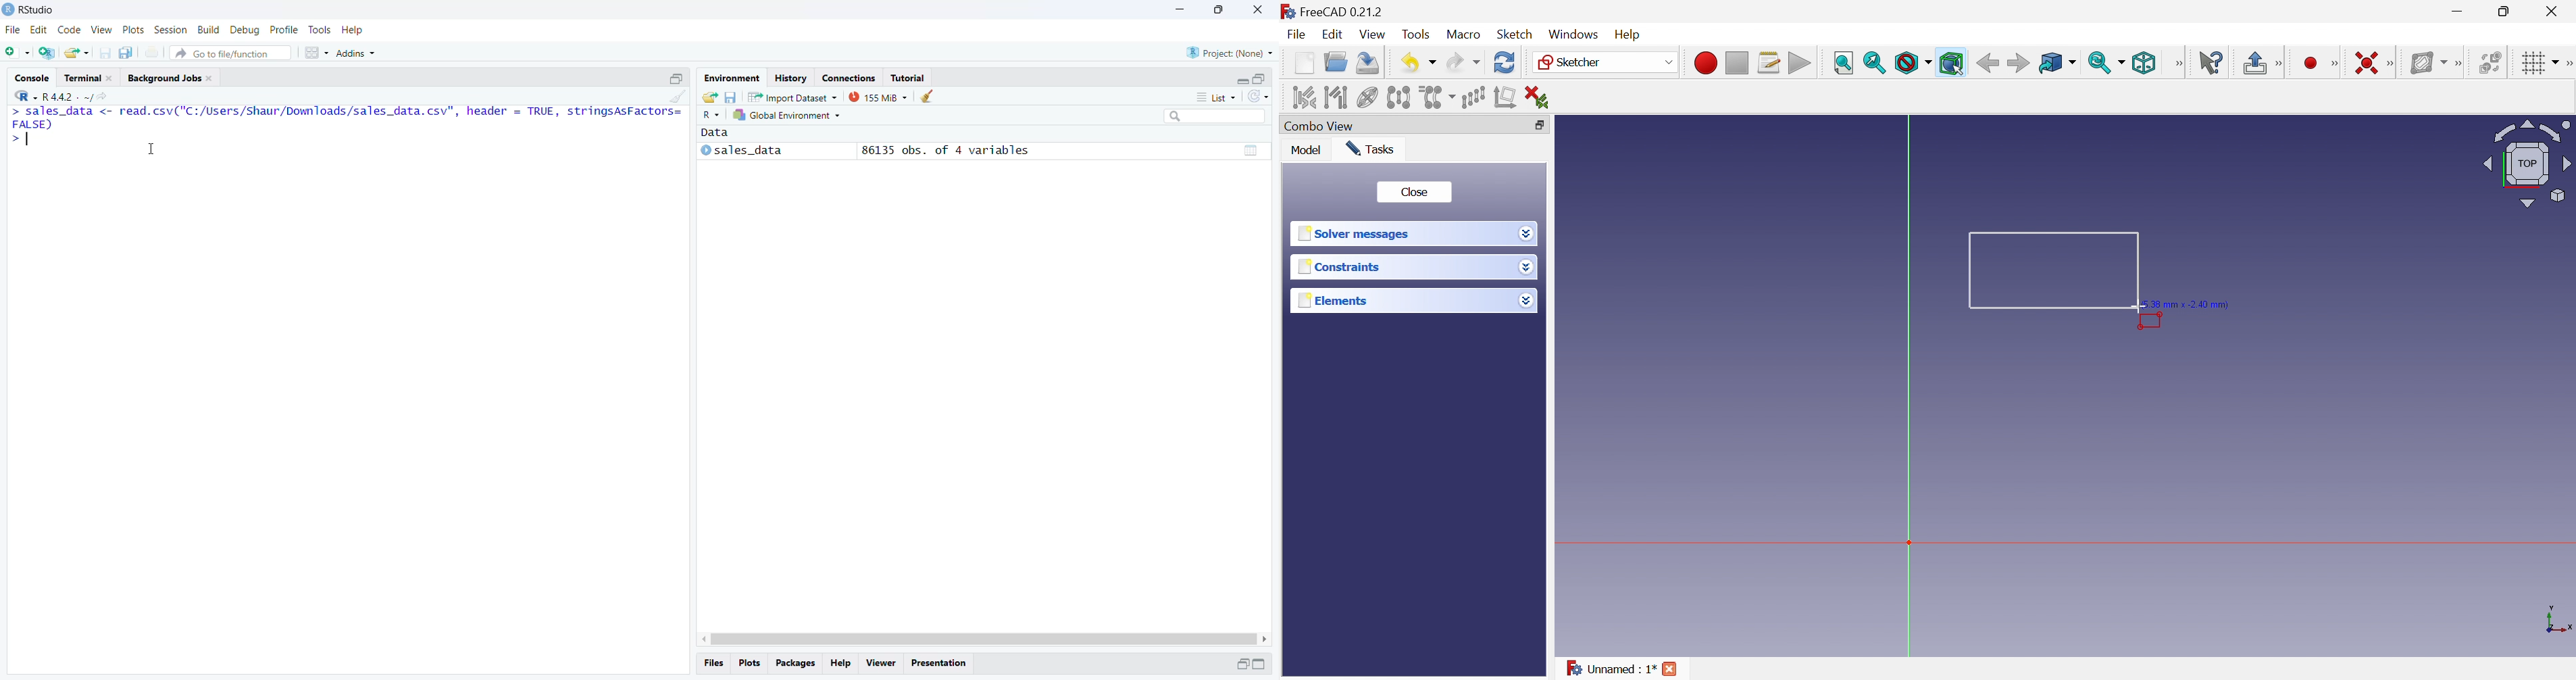 This screenshot has width=2576, height=700. What do you see at coordinates (1241, 81) in the screenshot?
I see `Expand/Collapse` at bounding box center [1241, 81].